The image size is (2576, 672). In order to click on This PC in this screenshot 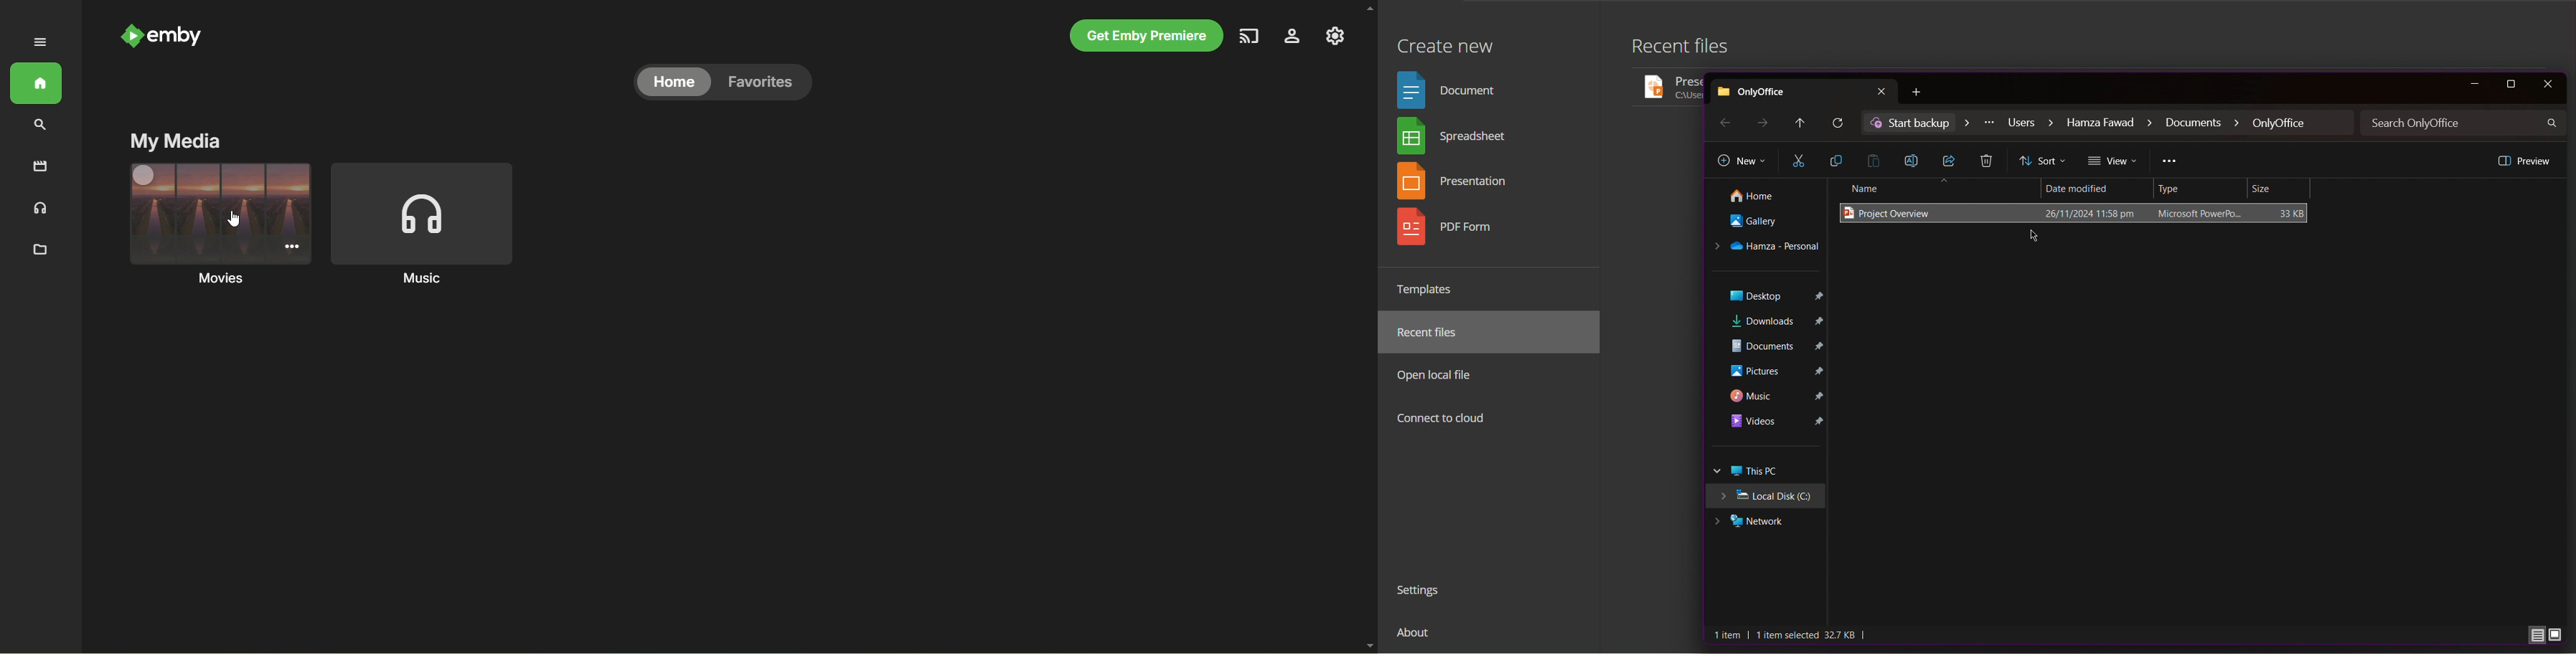, I will do `click(1768, 471)`.